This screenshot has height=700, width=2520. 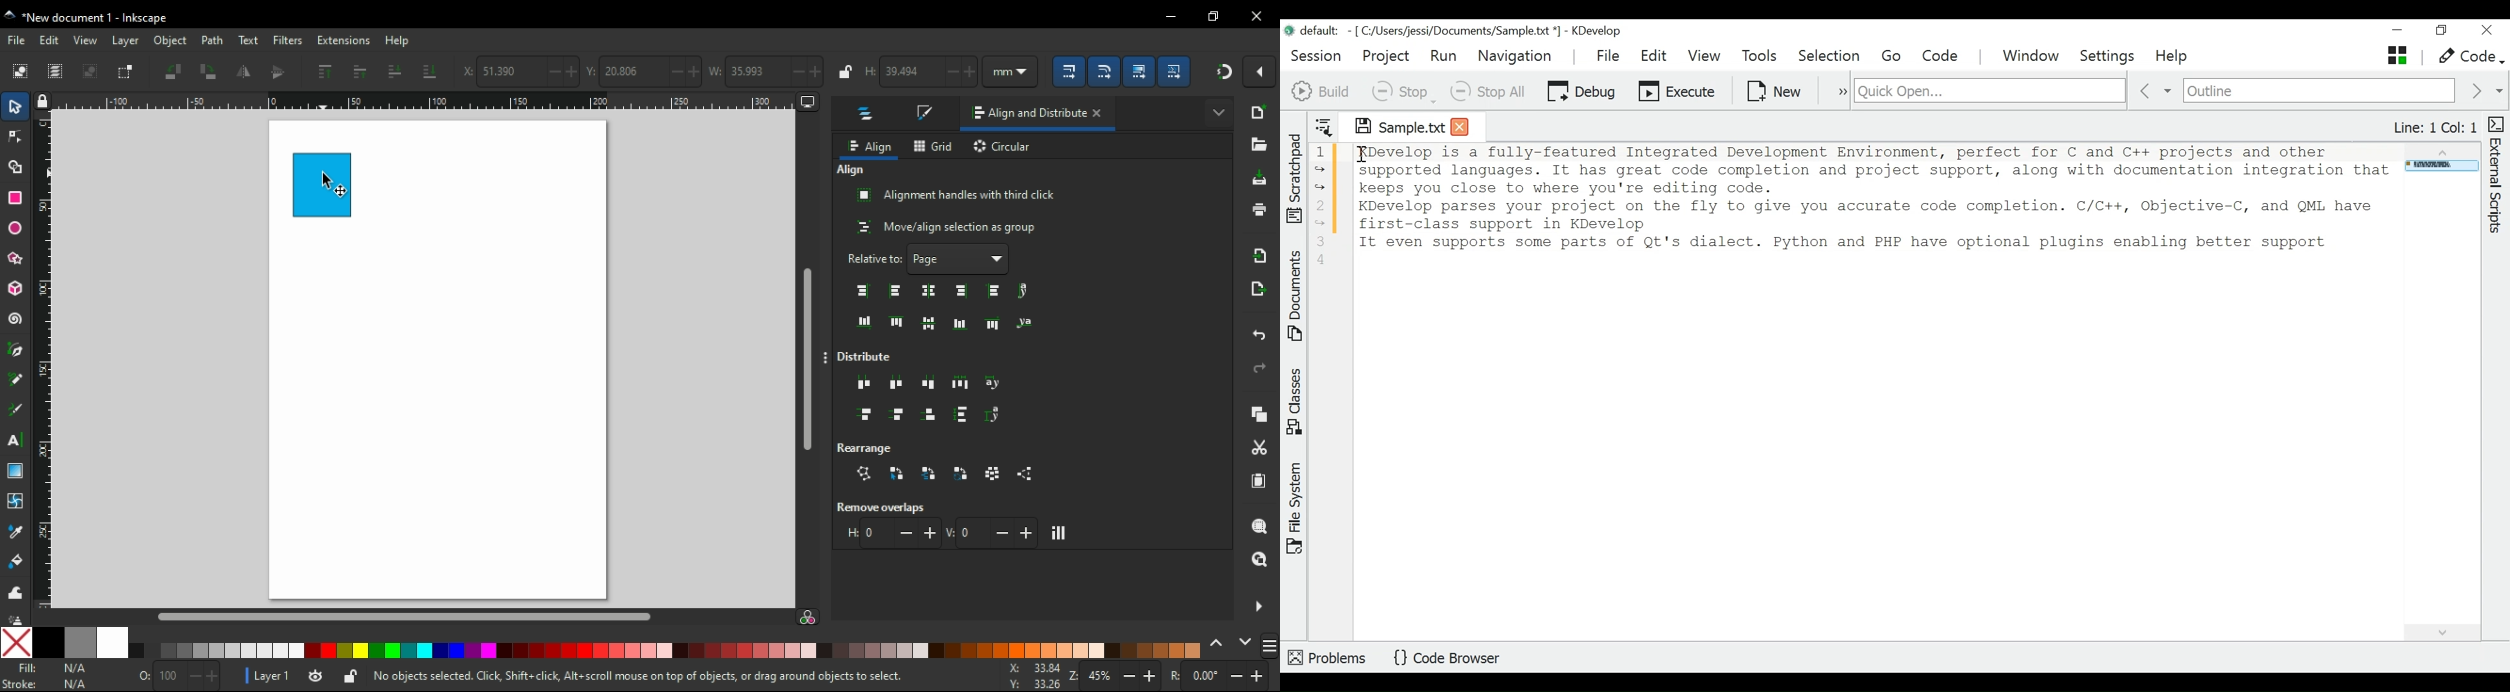 What do you see at coordinates (1072, 71) in the screenshot?
I see `when scaling an object, scale the stroke width in the same proportion` at bounding box center [1072, 71].